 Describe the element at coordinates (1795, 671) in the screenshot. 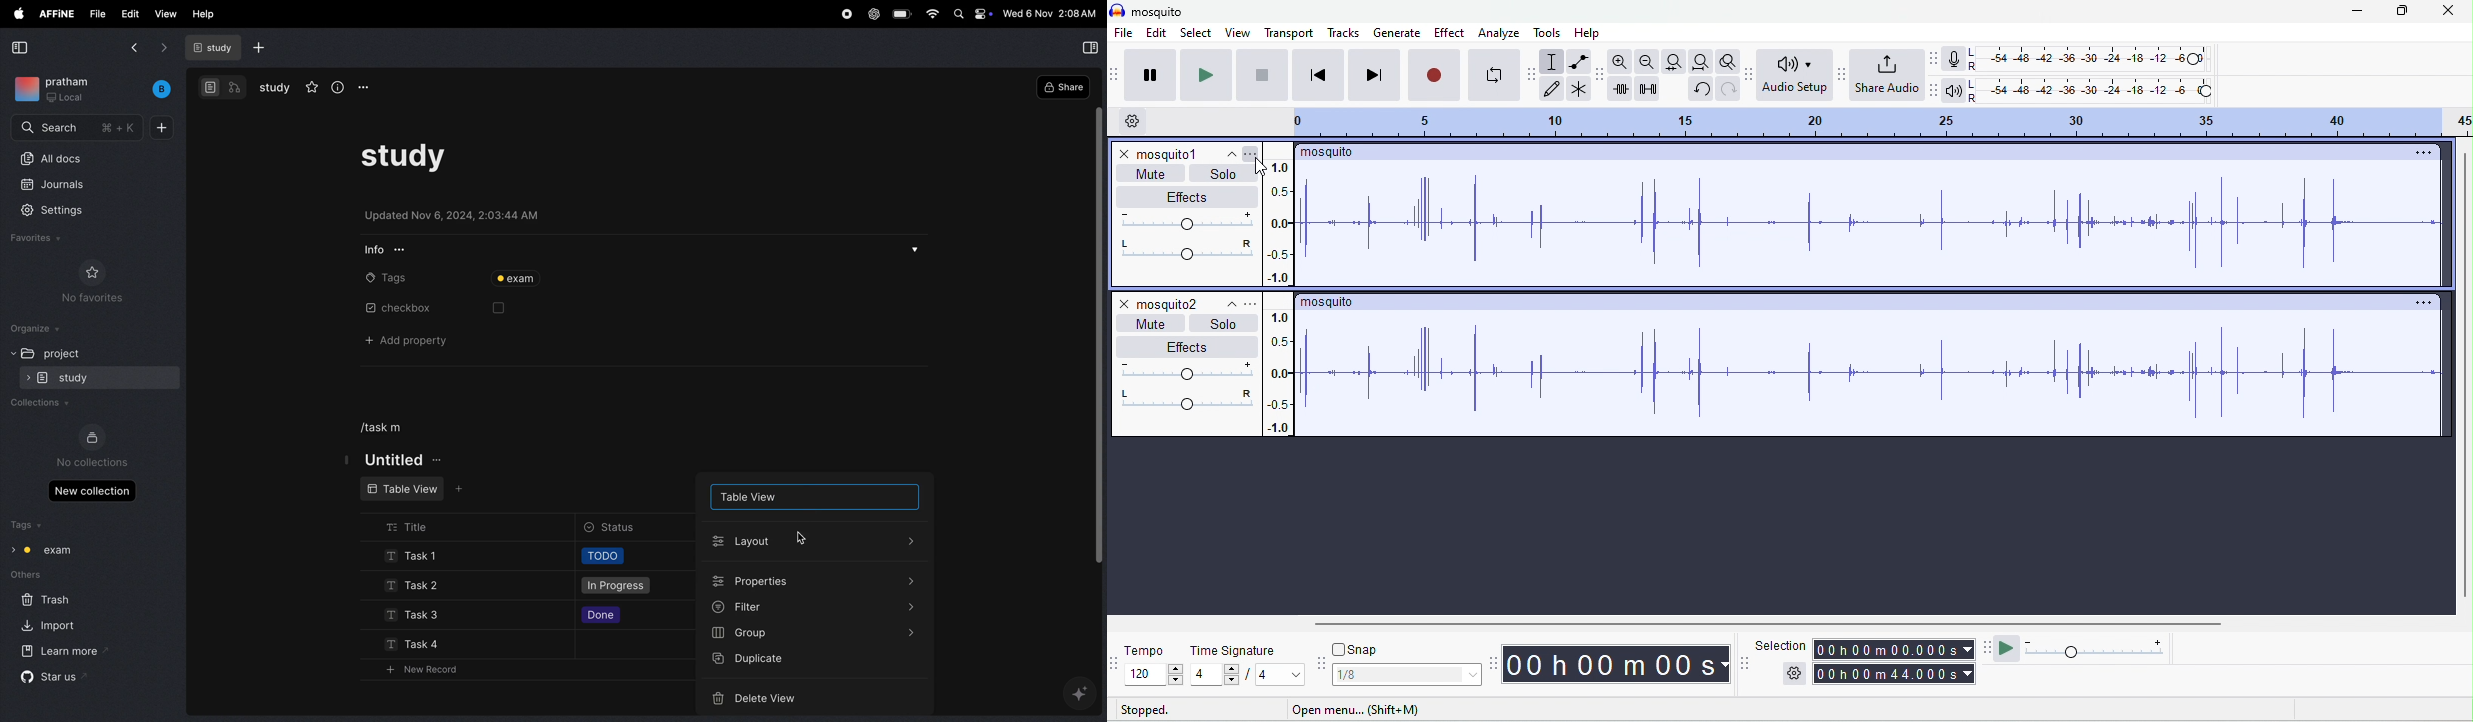

I see `options` at that location.